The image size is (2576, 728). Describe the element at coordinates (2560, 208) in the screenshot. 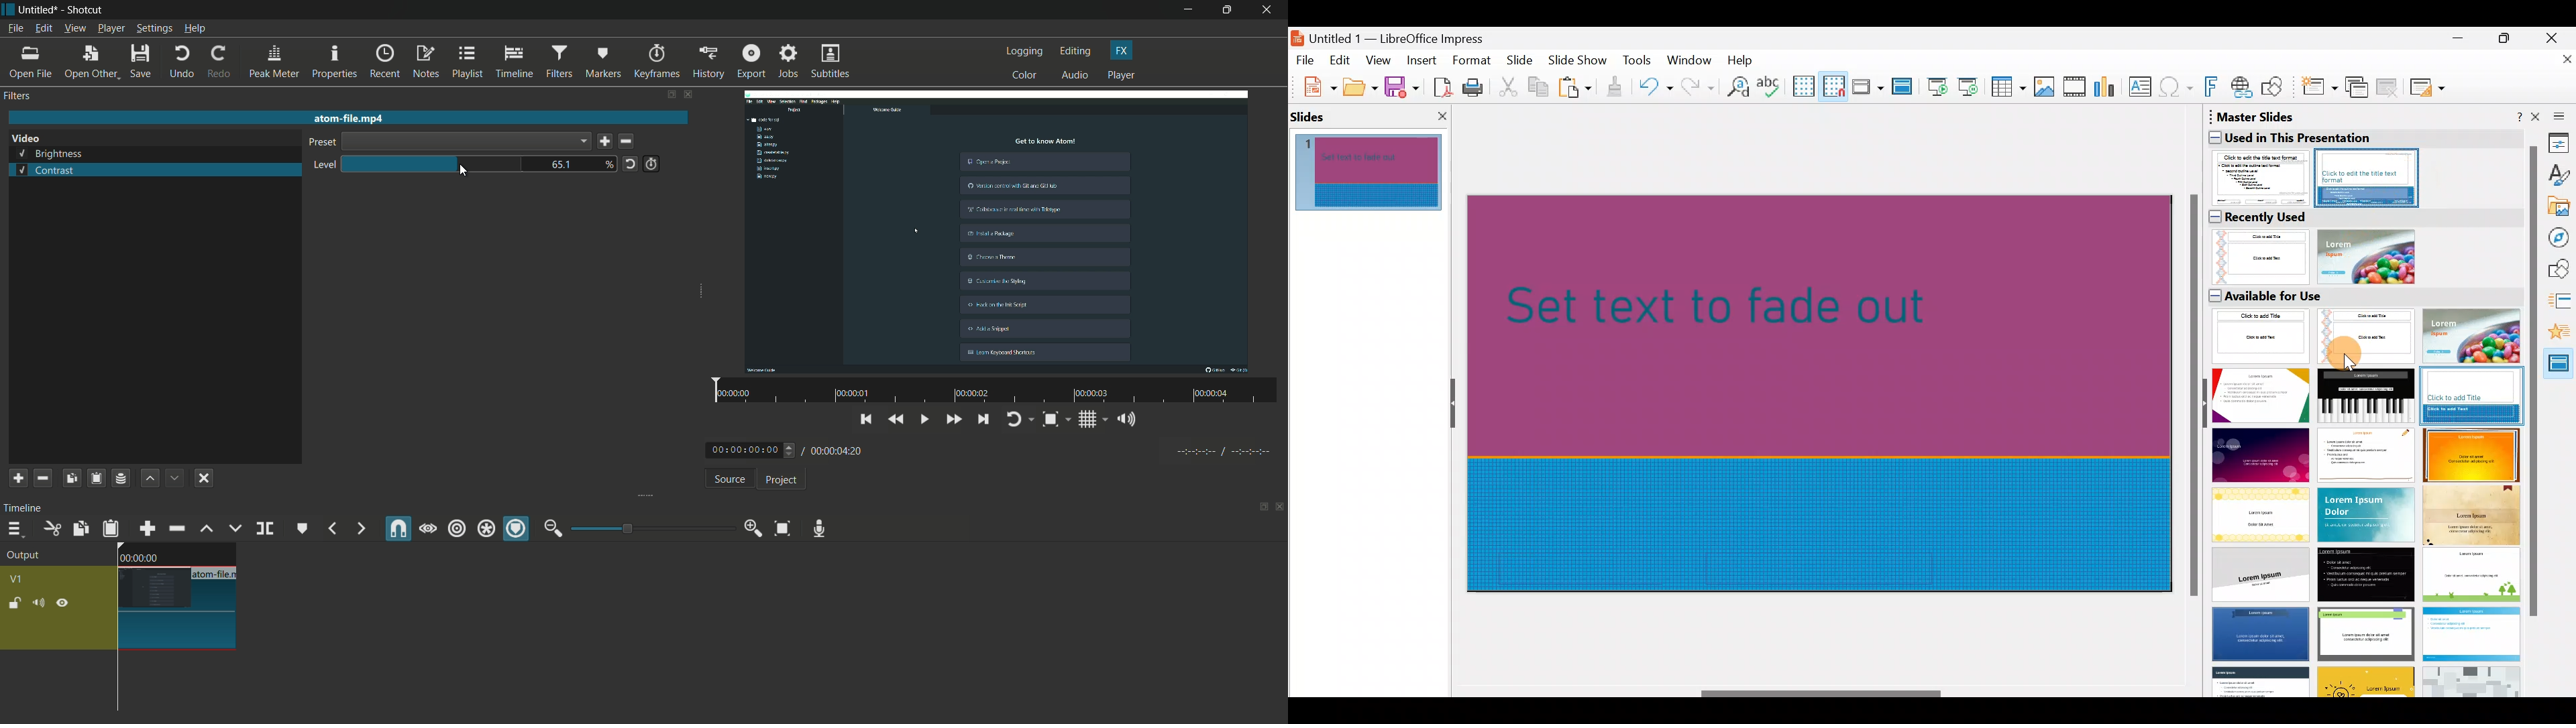

I see `Gallery` at that location.